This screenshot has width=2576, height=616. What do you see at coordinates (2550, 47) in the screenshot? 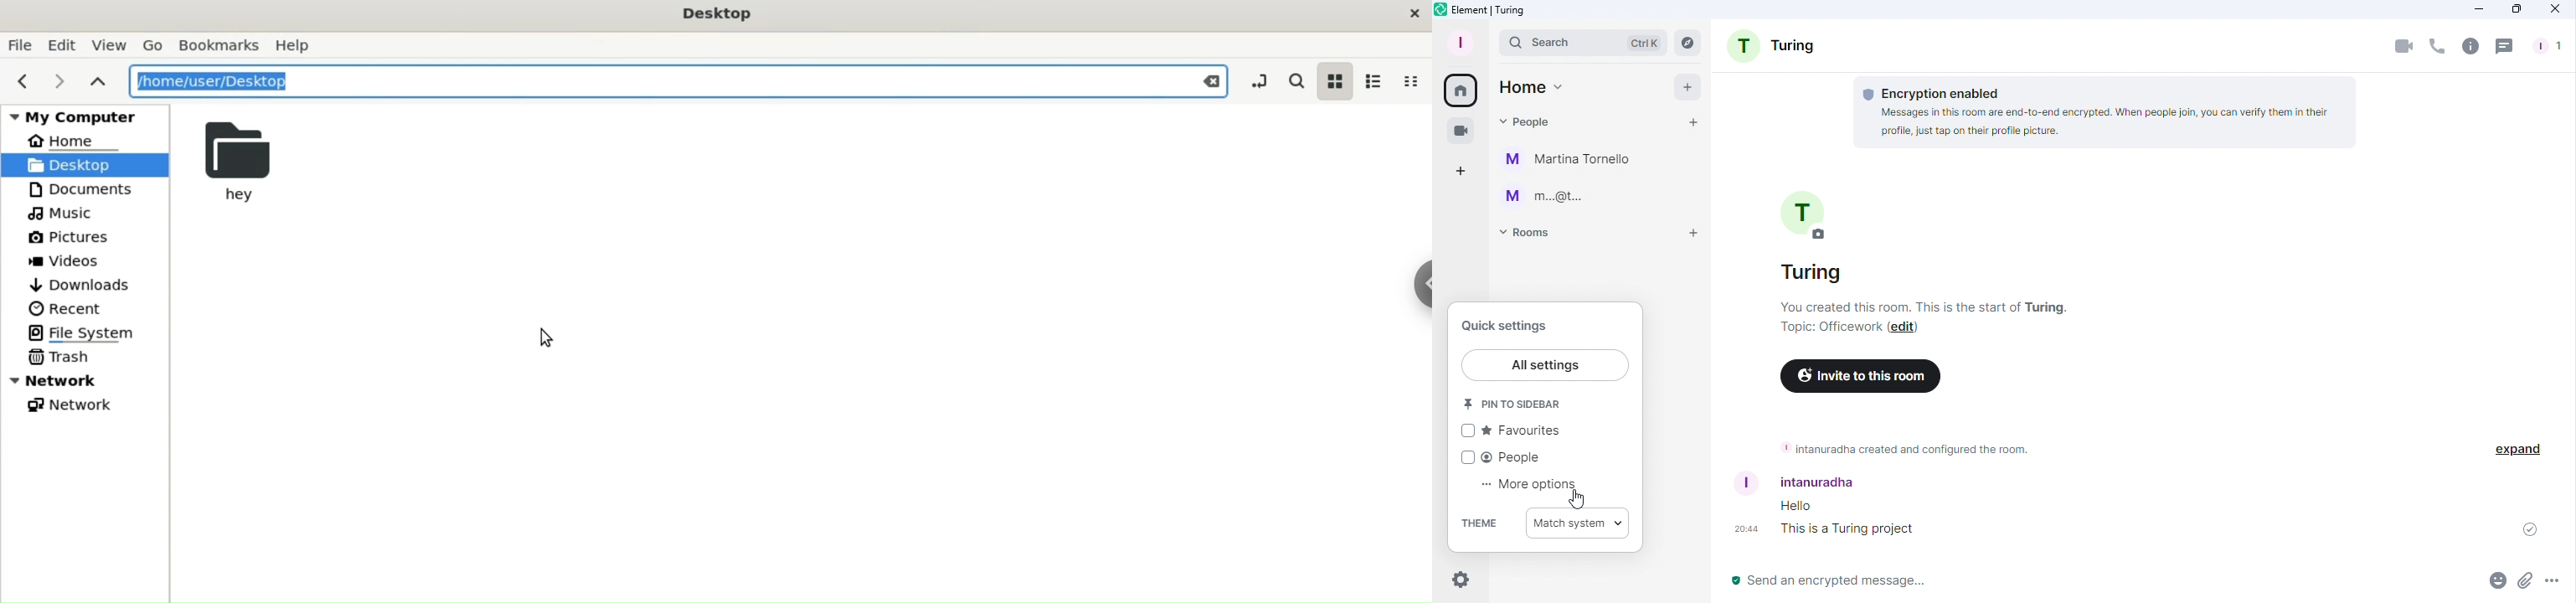
I see `People` at bounding box center [2550, 47].